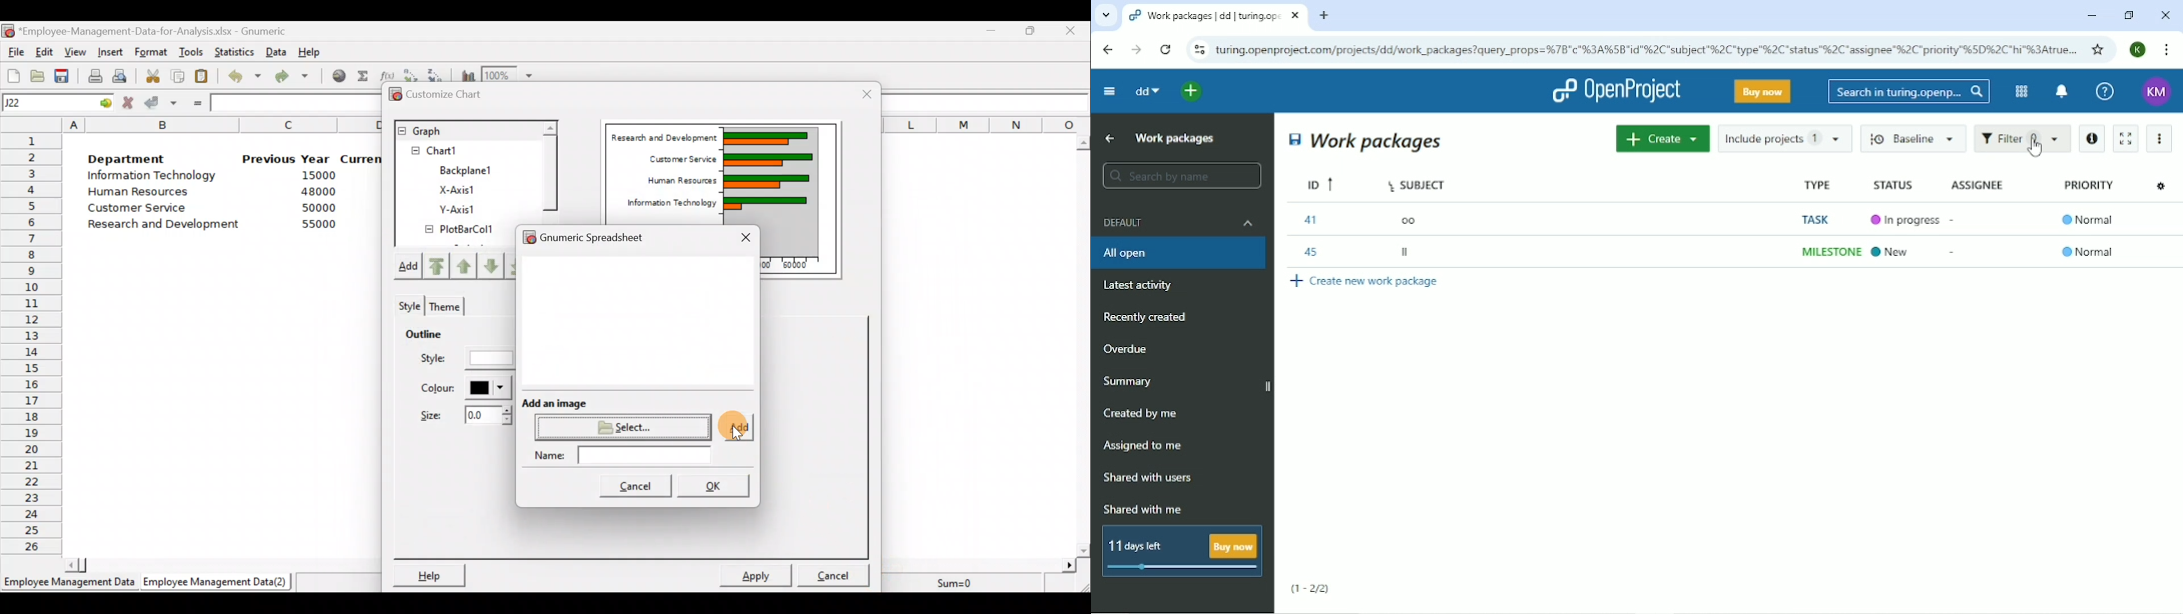 Image resolution: width=2184 pixels, height=616 pixels. What do you see at coordinates (758, 575) in the screenshot?
I see `Apply` at bounding box center [758, 575].